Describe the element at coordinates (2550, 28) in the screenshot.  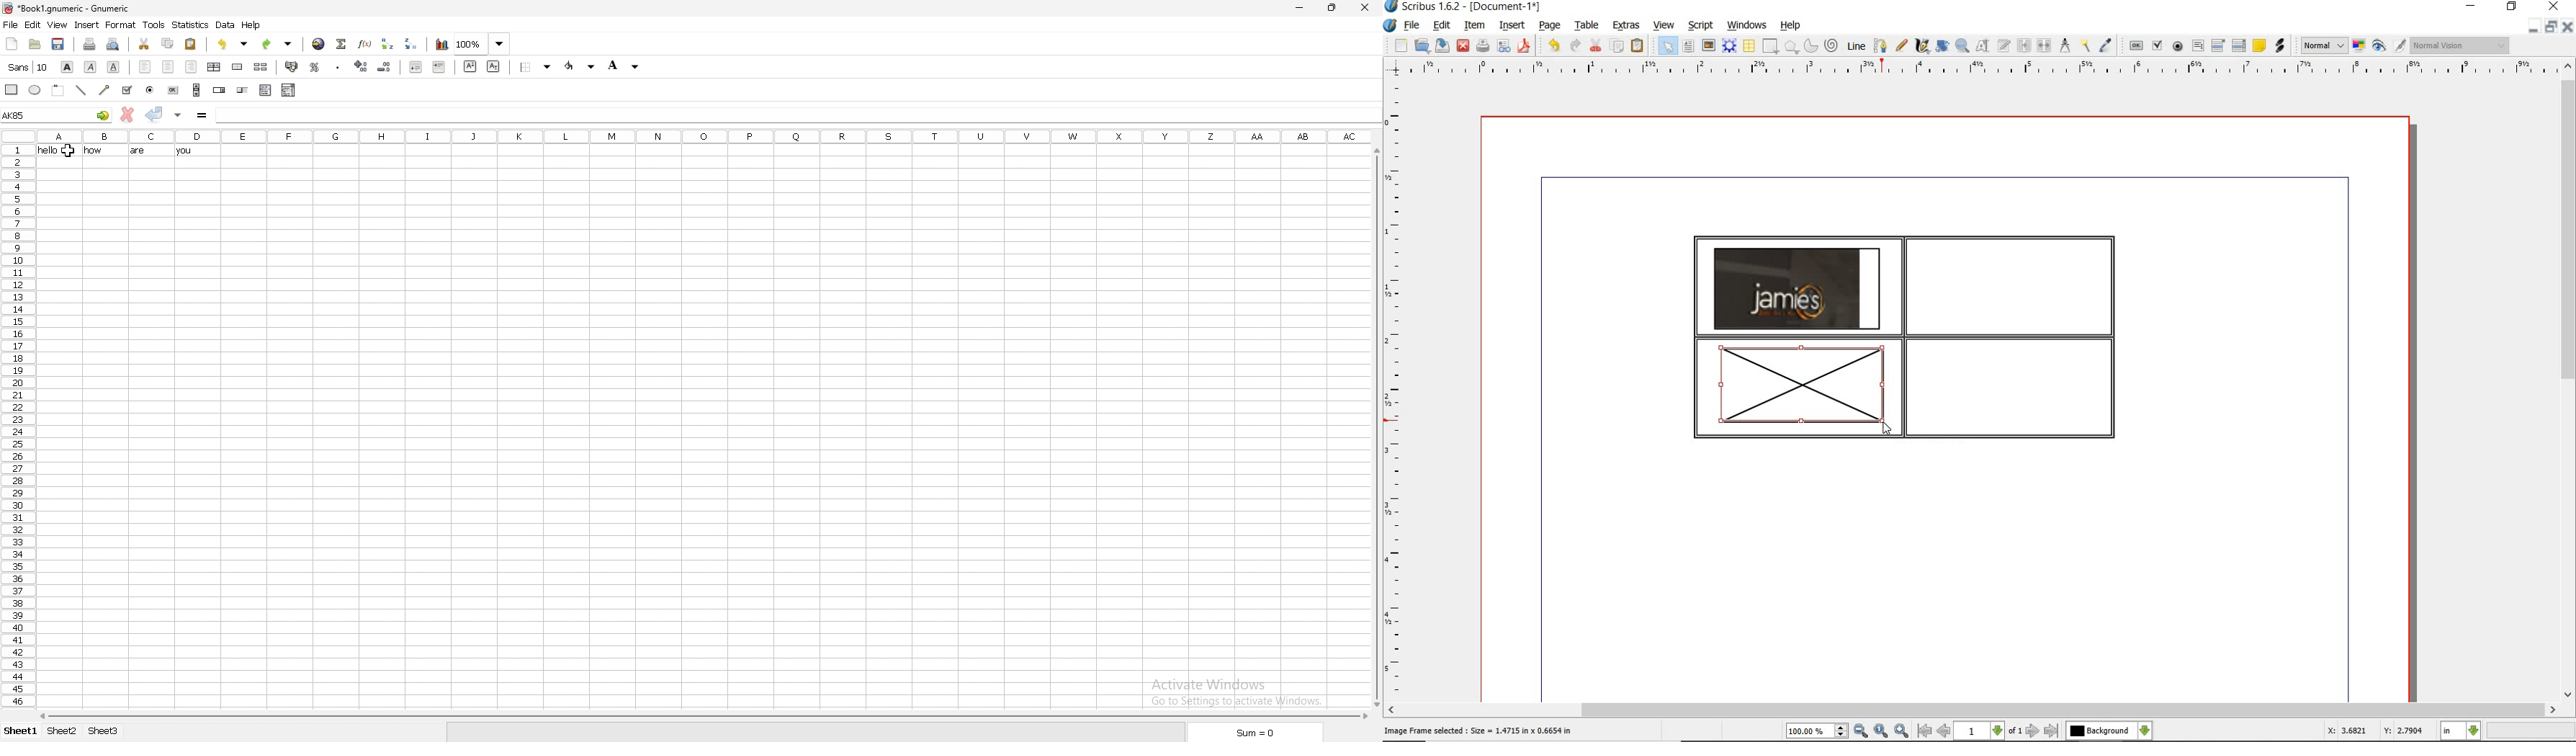
I see `restore` at that location.